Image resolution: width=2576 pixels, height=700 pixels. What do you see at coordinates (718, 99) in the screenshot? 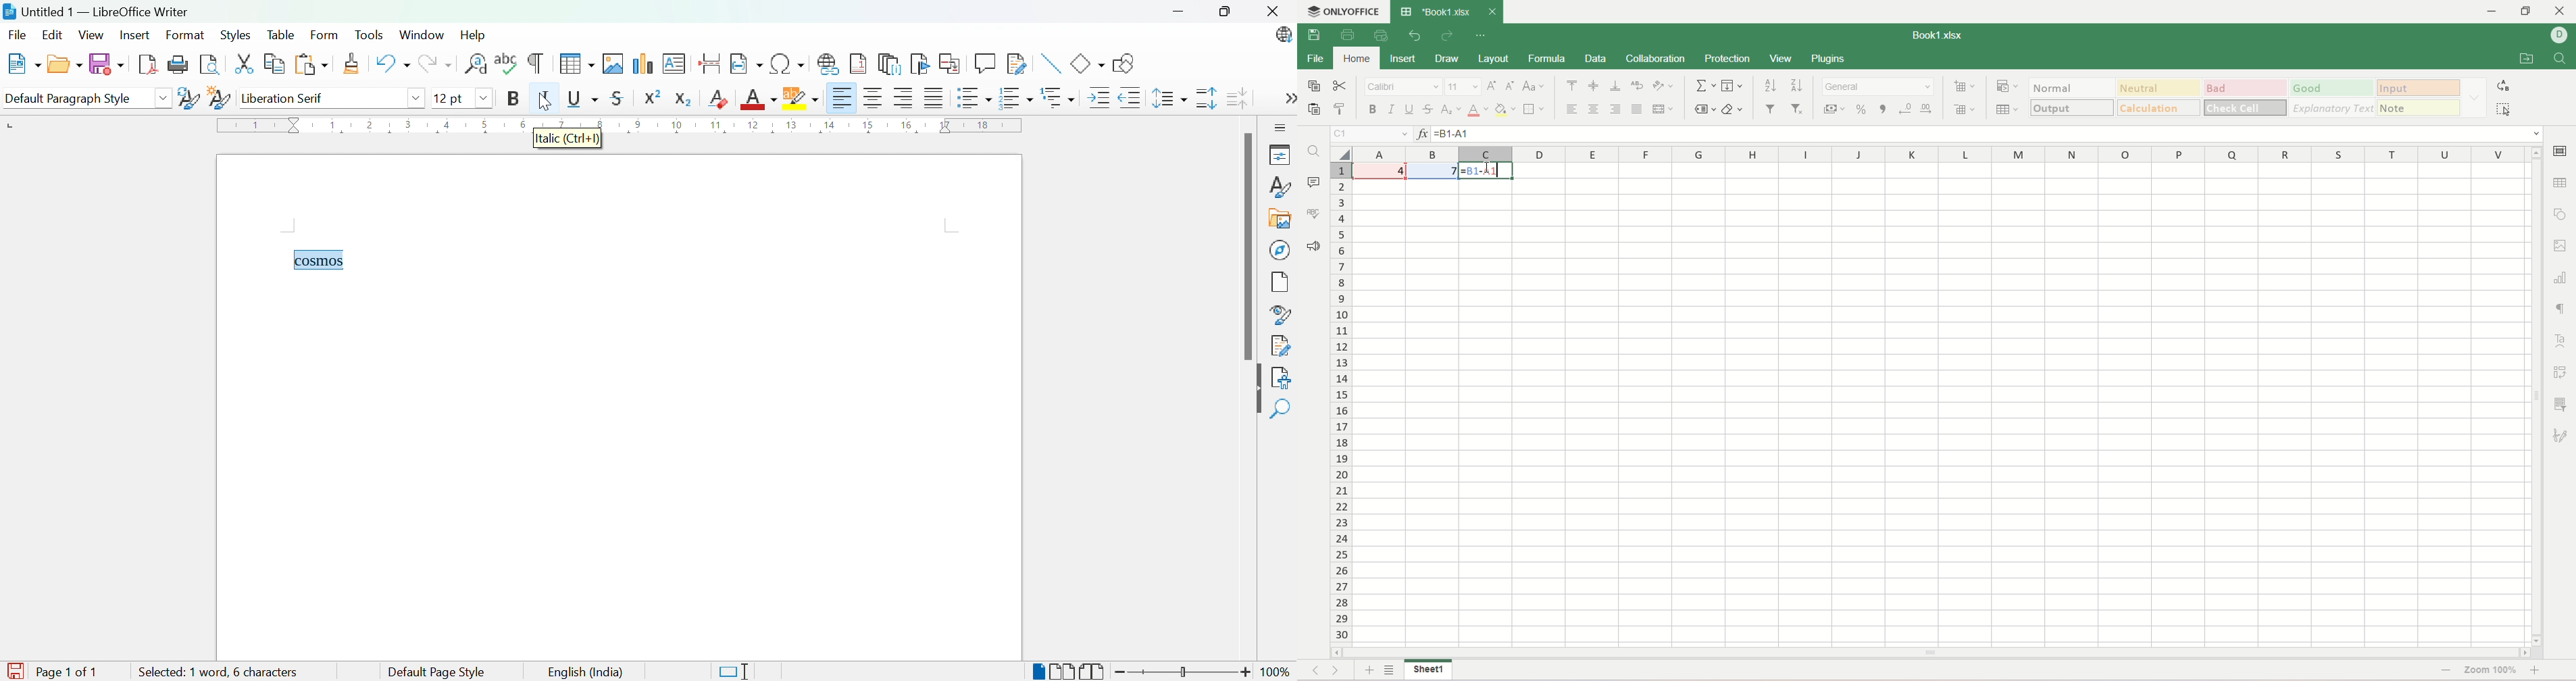
I see `Clear direct formatting` at bounding box center [718, 99].